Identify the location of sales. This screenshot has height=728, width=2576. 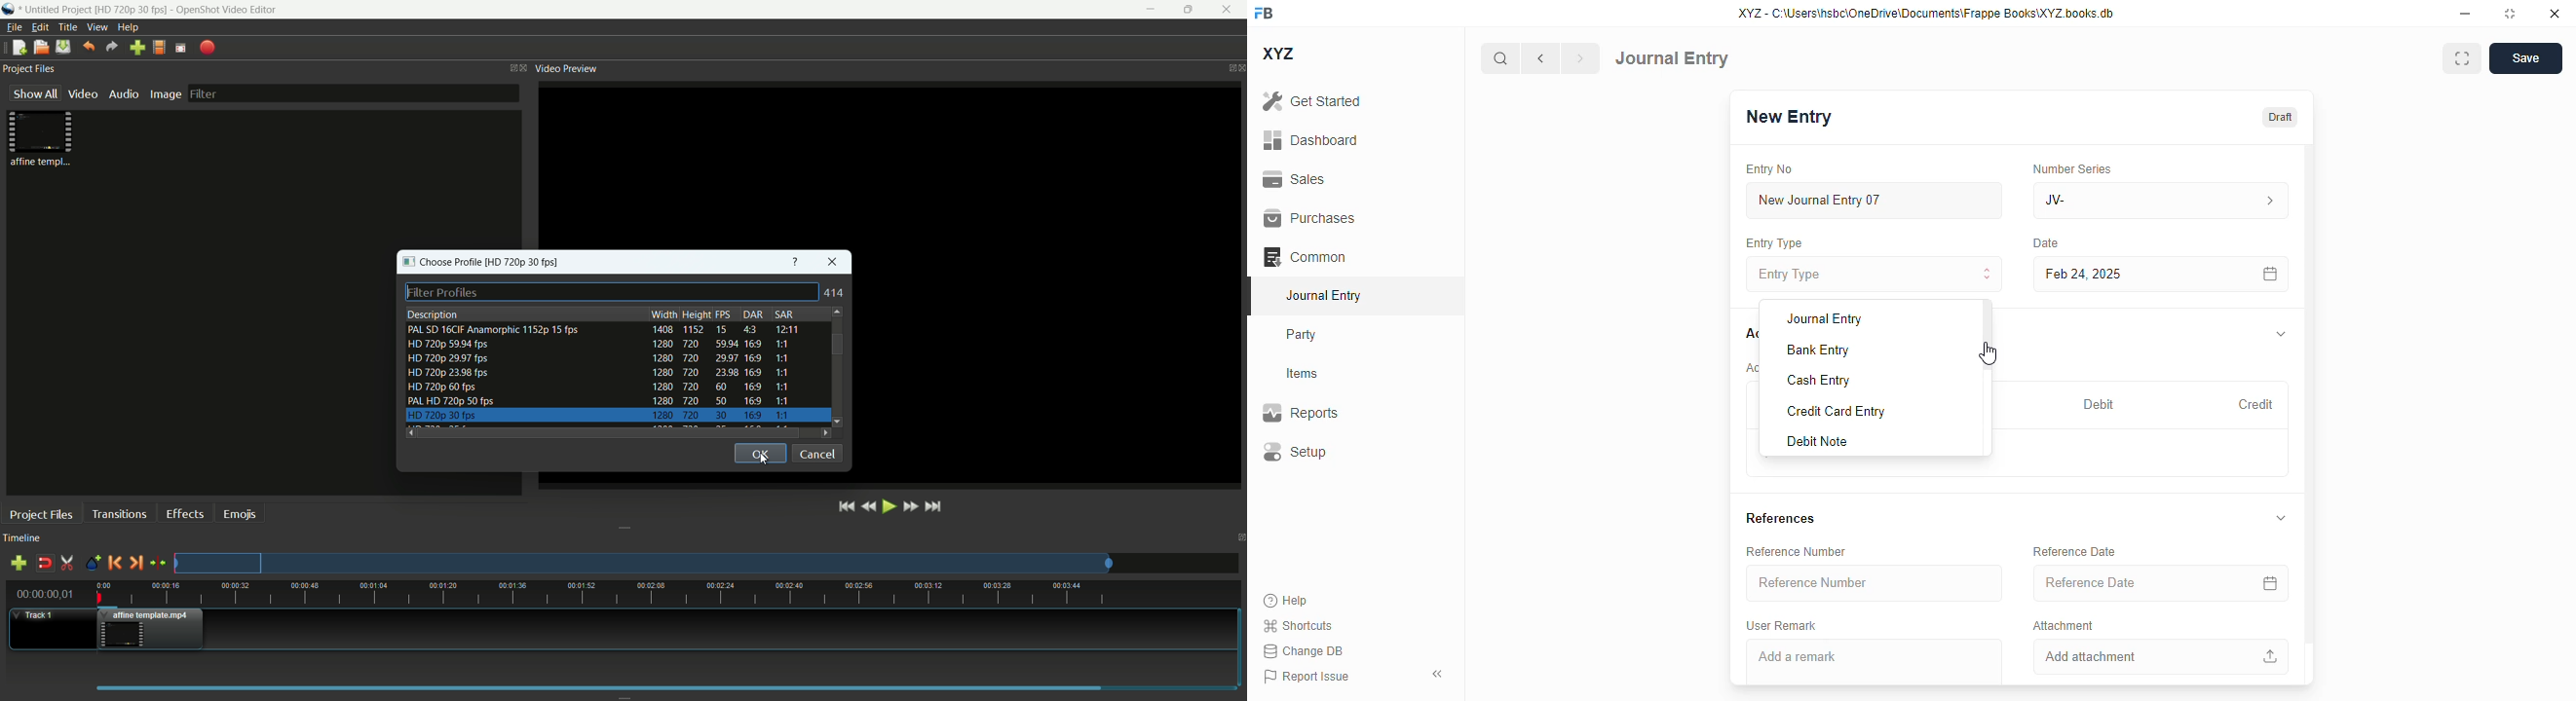
(1294, 179).